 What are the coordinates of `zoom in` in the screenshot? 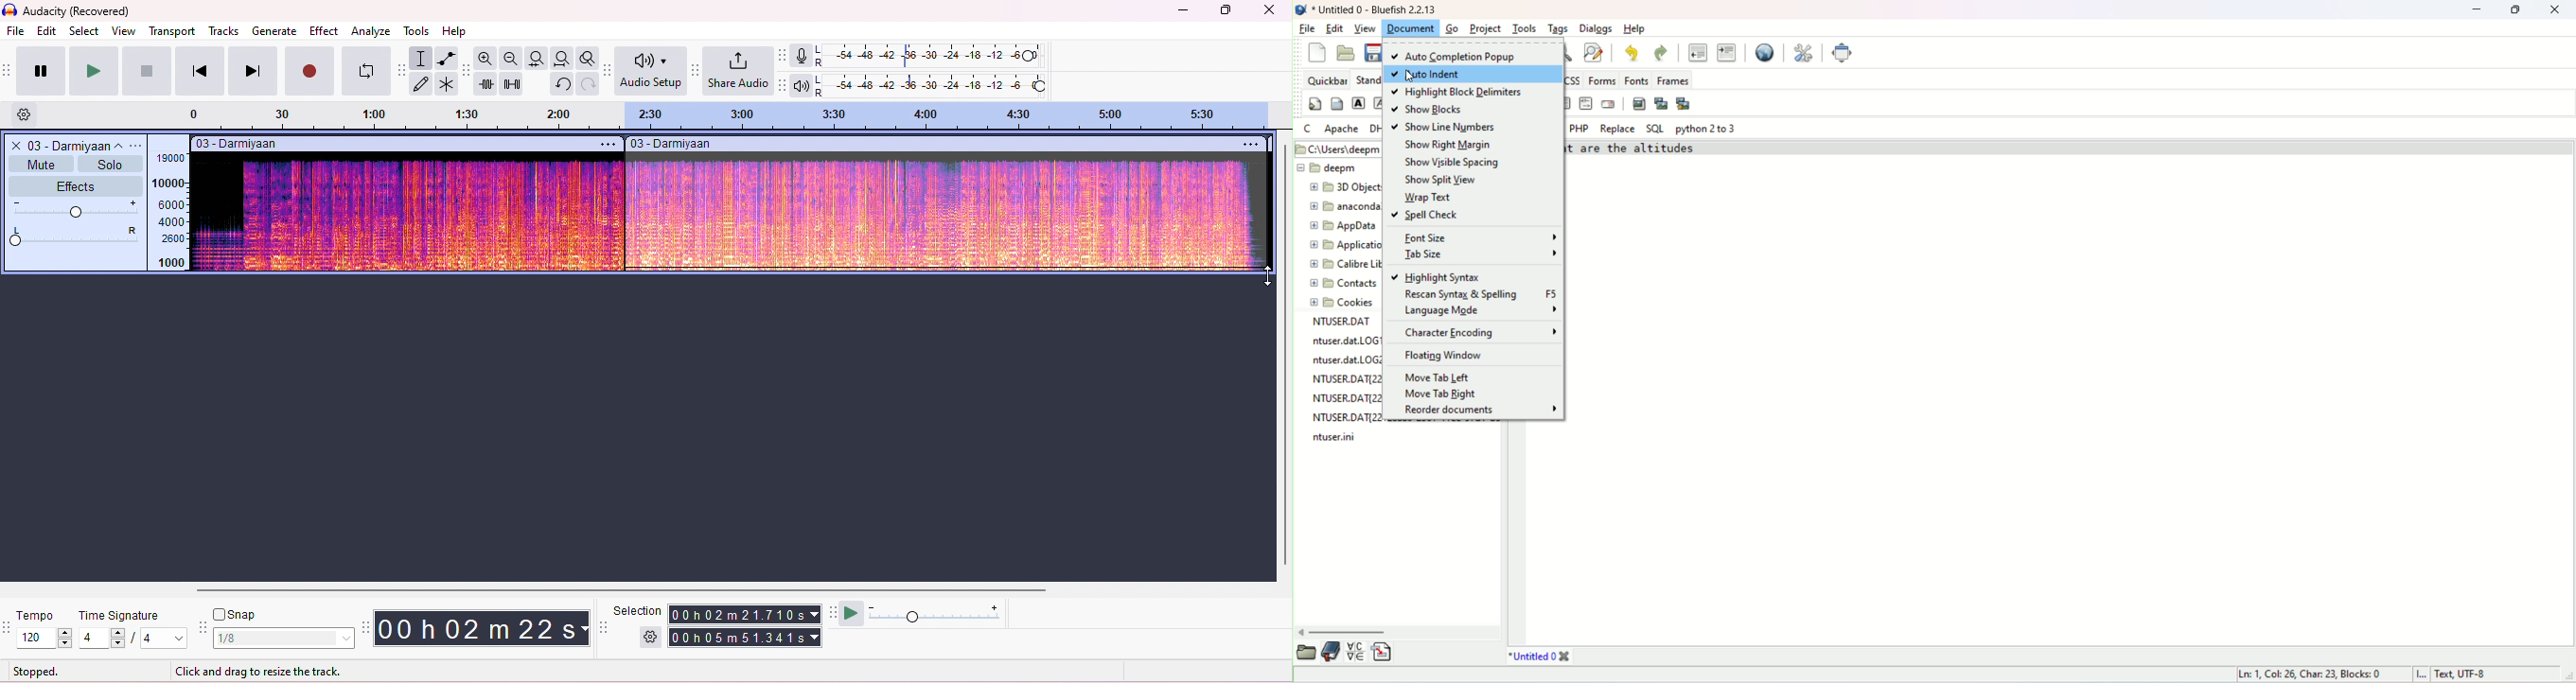 It's located at (487, 59).